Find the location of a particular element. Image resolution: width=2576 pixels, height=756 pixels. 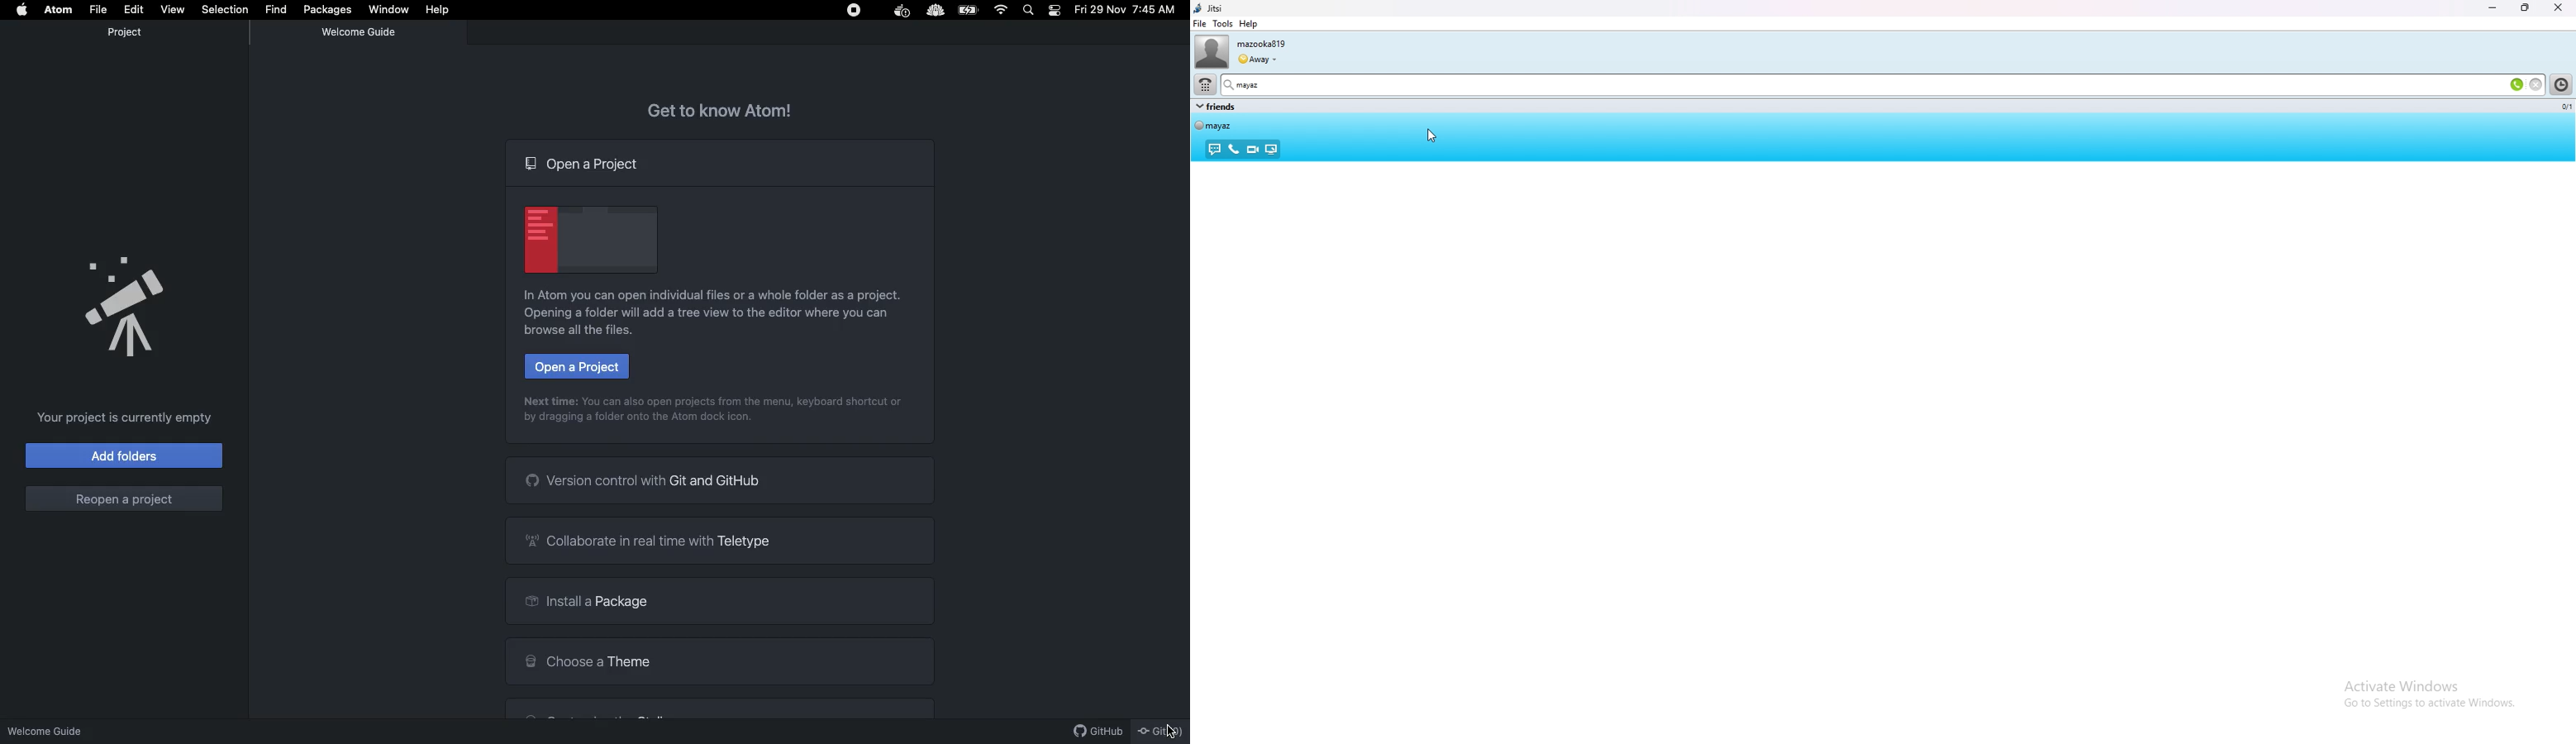

share desktop is located at coordinates (1271, 150).